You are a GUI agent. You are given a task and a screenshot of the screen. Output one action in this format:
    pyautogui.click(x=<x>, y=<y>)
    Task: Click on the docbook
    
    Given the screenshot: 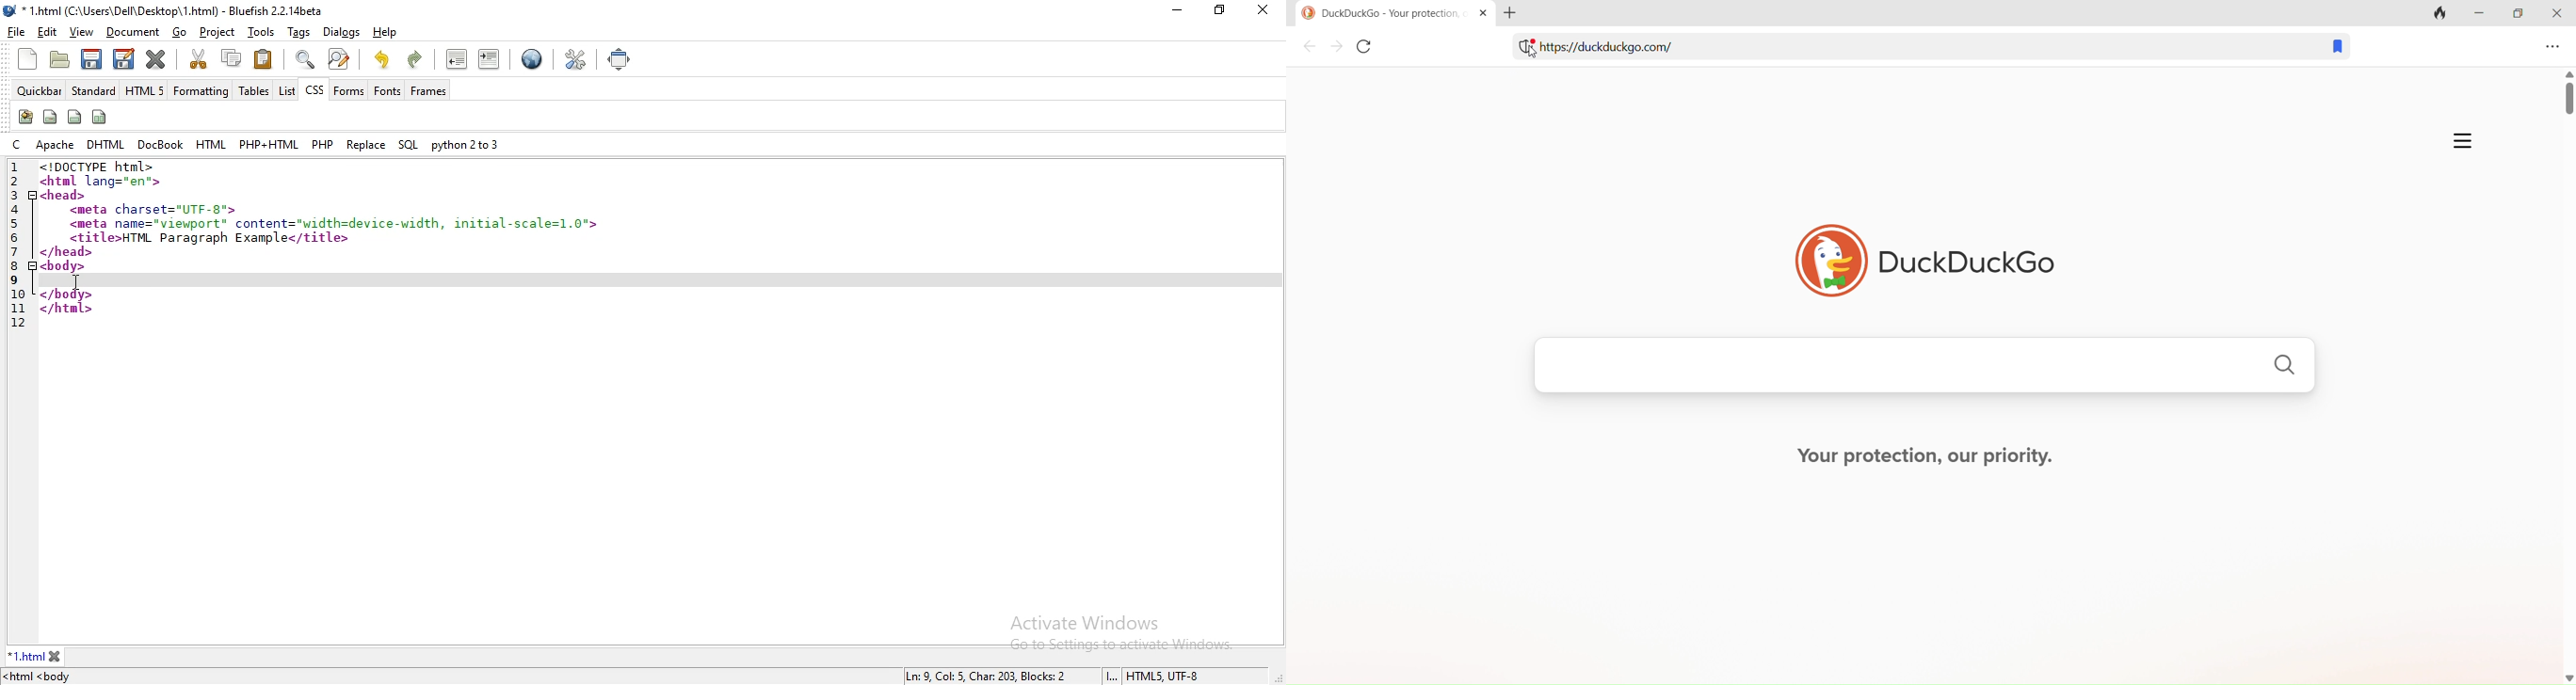 What is the action you would take?
    pyautogui.click(x=160, y=145)
    